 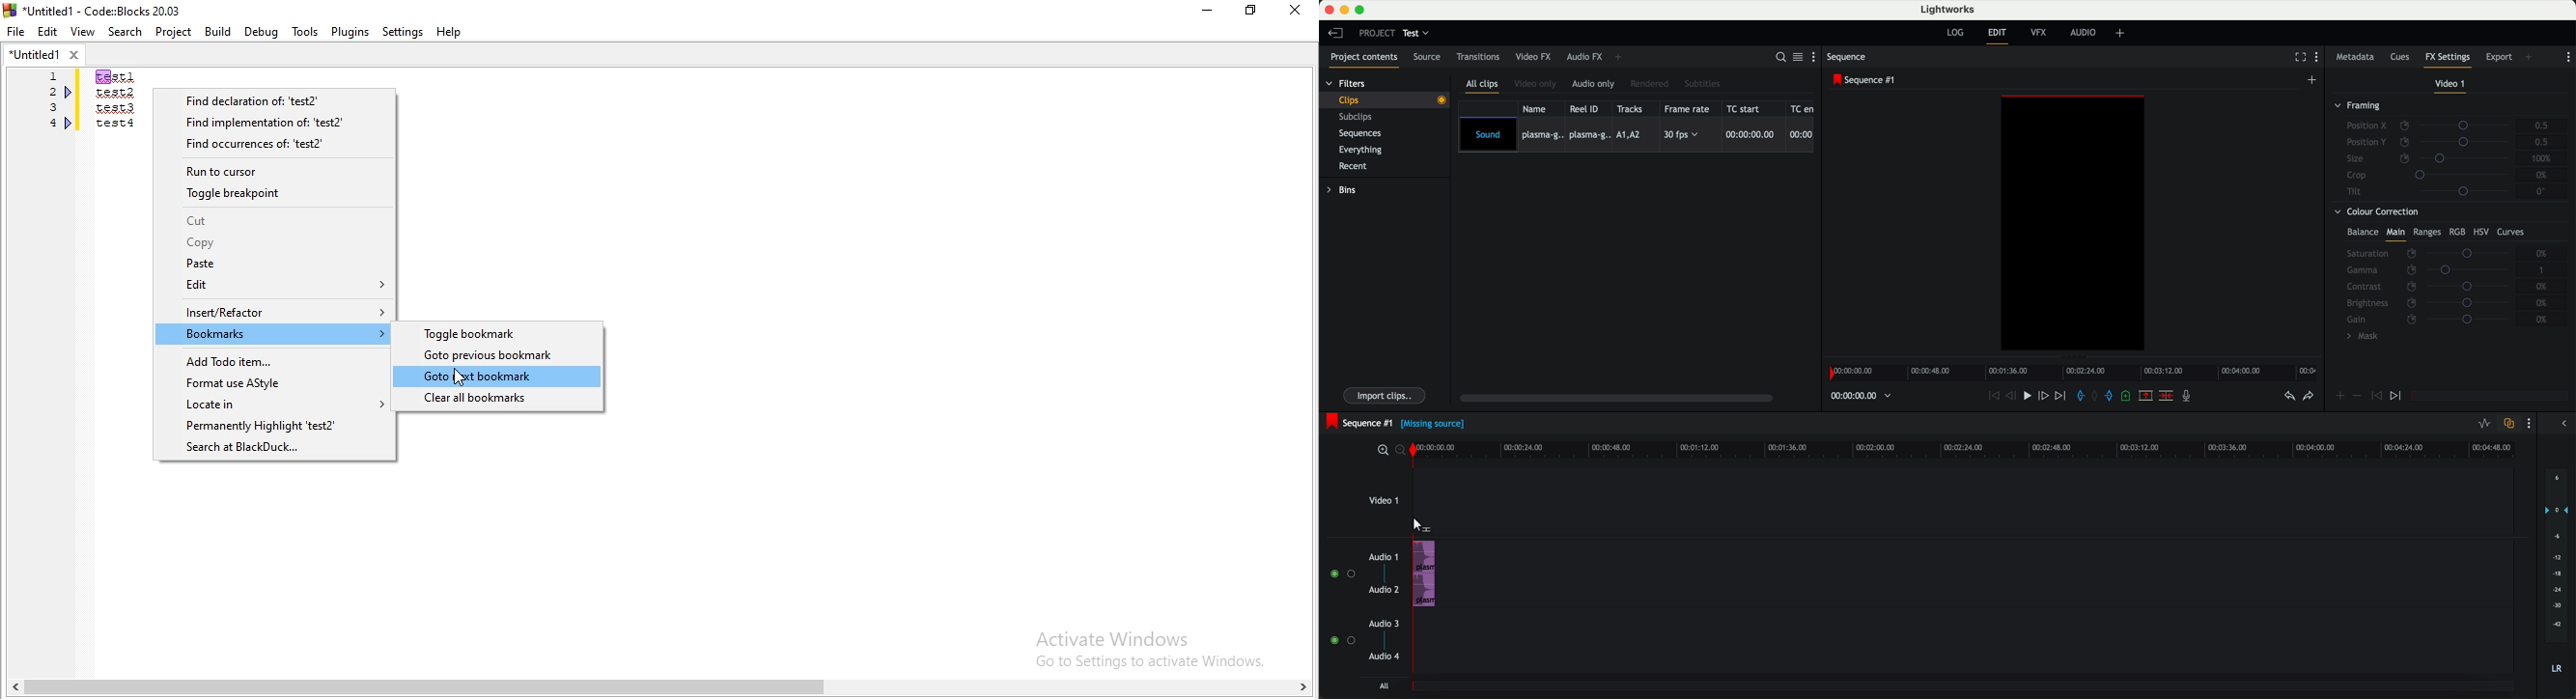 What do you see at coordinates (2448, 58) in the screenshot?
I see `FX settings` at bounding box center [2448, 58].